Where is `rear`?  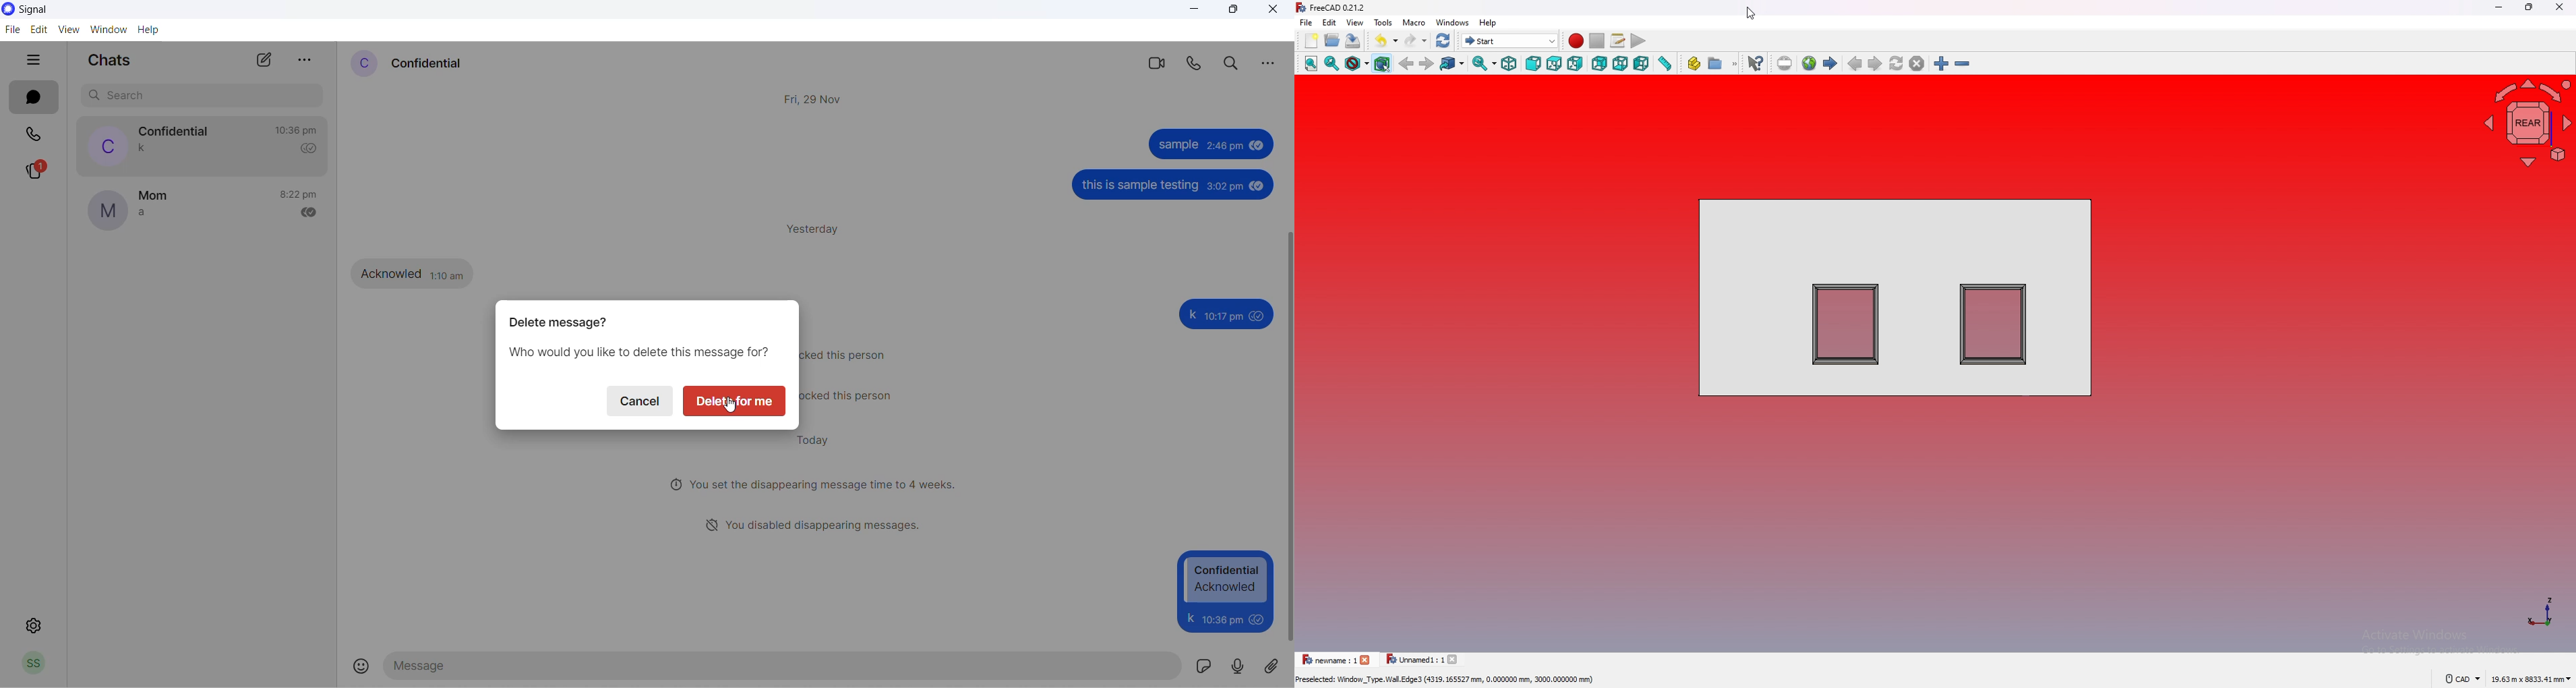 rear is located at coordinates (1601, 63).